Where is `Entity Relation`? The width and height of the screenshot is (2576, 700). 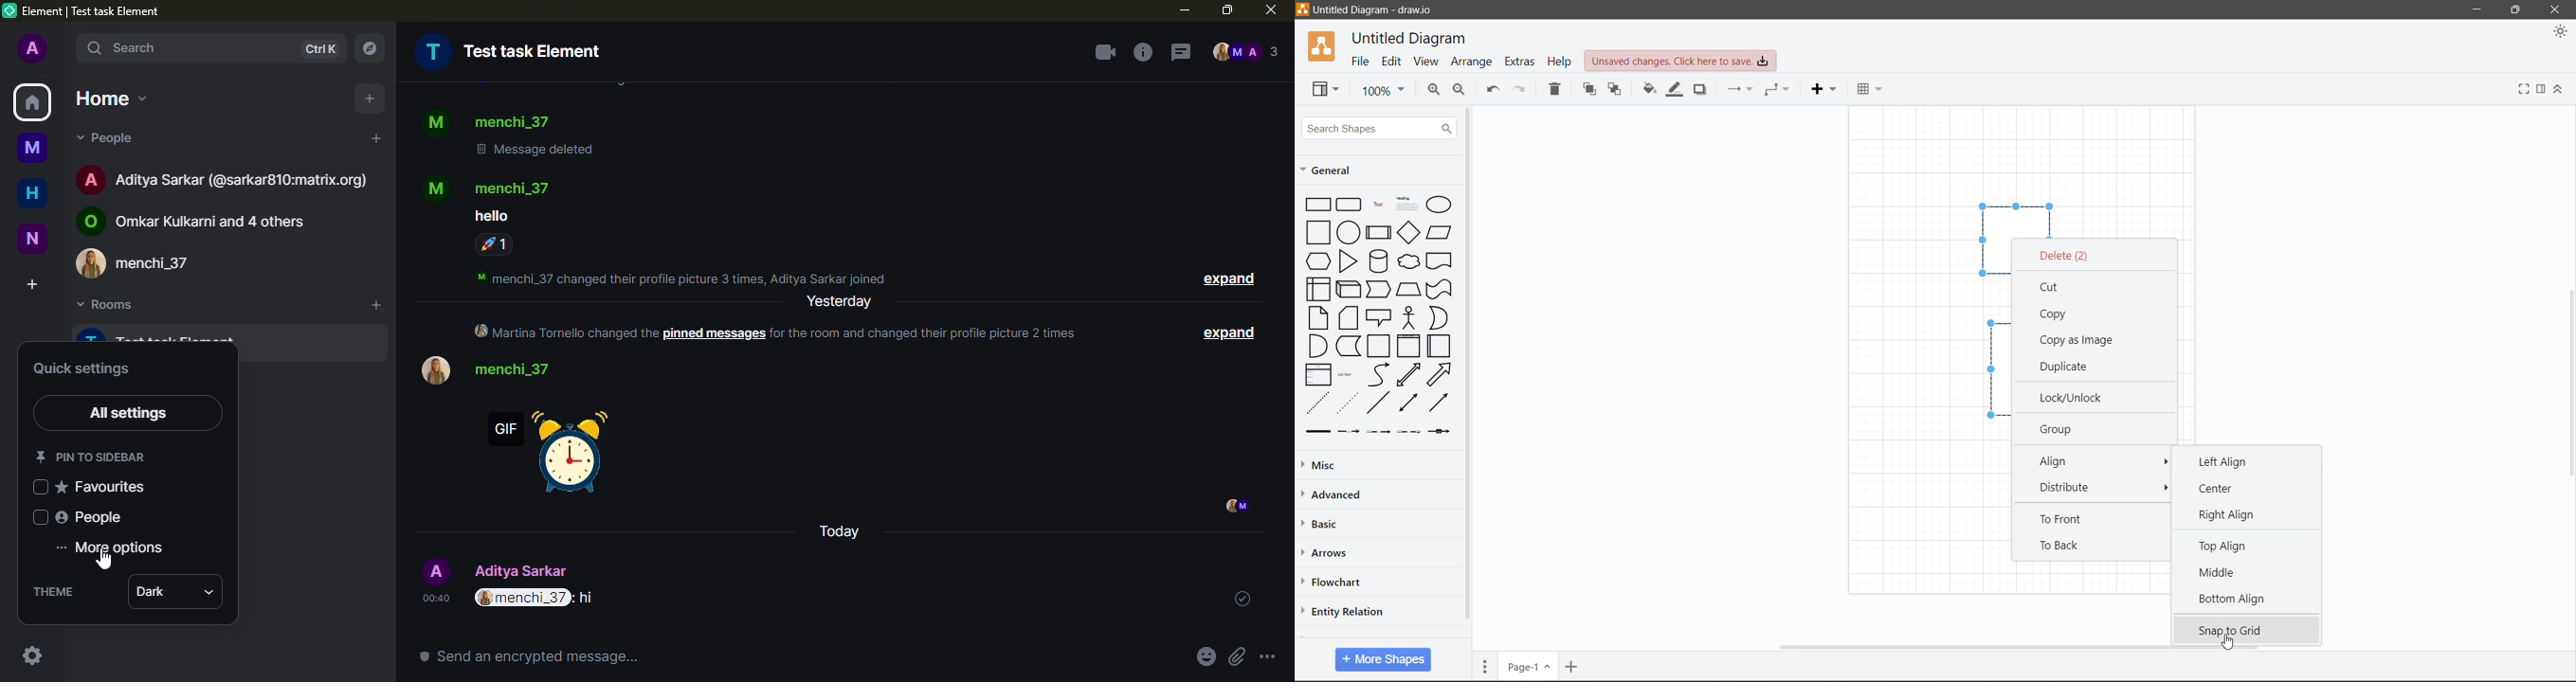 Entity Relation is located at coordinates (1343, 611).